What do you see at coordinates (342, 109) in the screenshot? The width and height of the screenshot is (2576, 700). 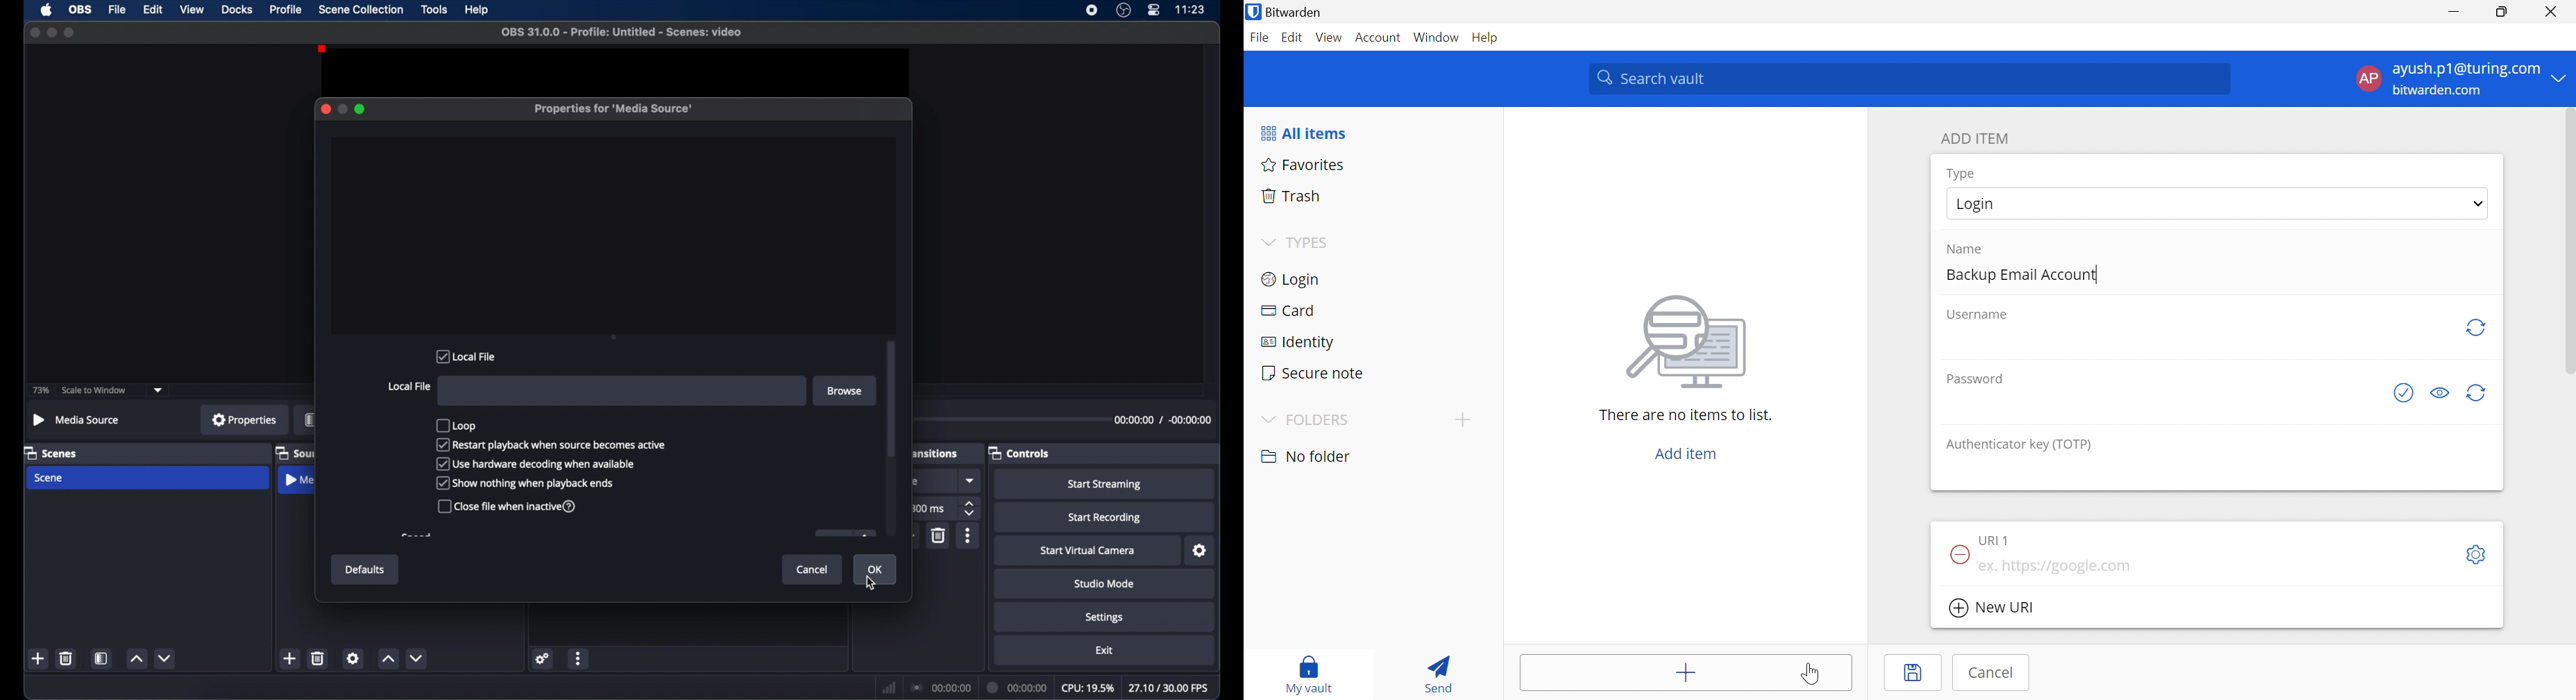 I see `minimize` at bounding box center [342, 109].